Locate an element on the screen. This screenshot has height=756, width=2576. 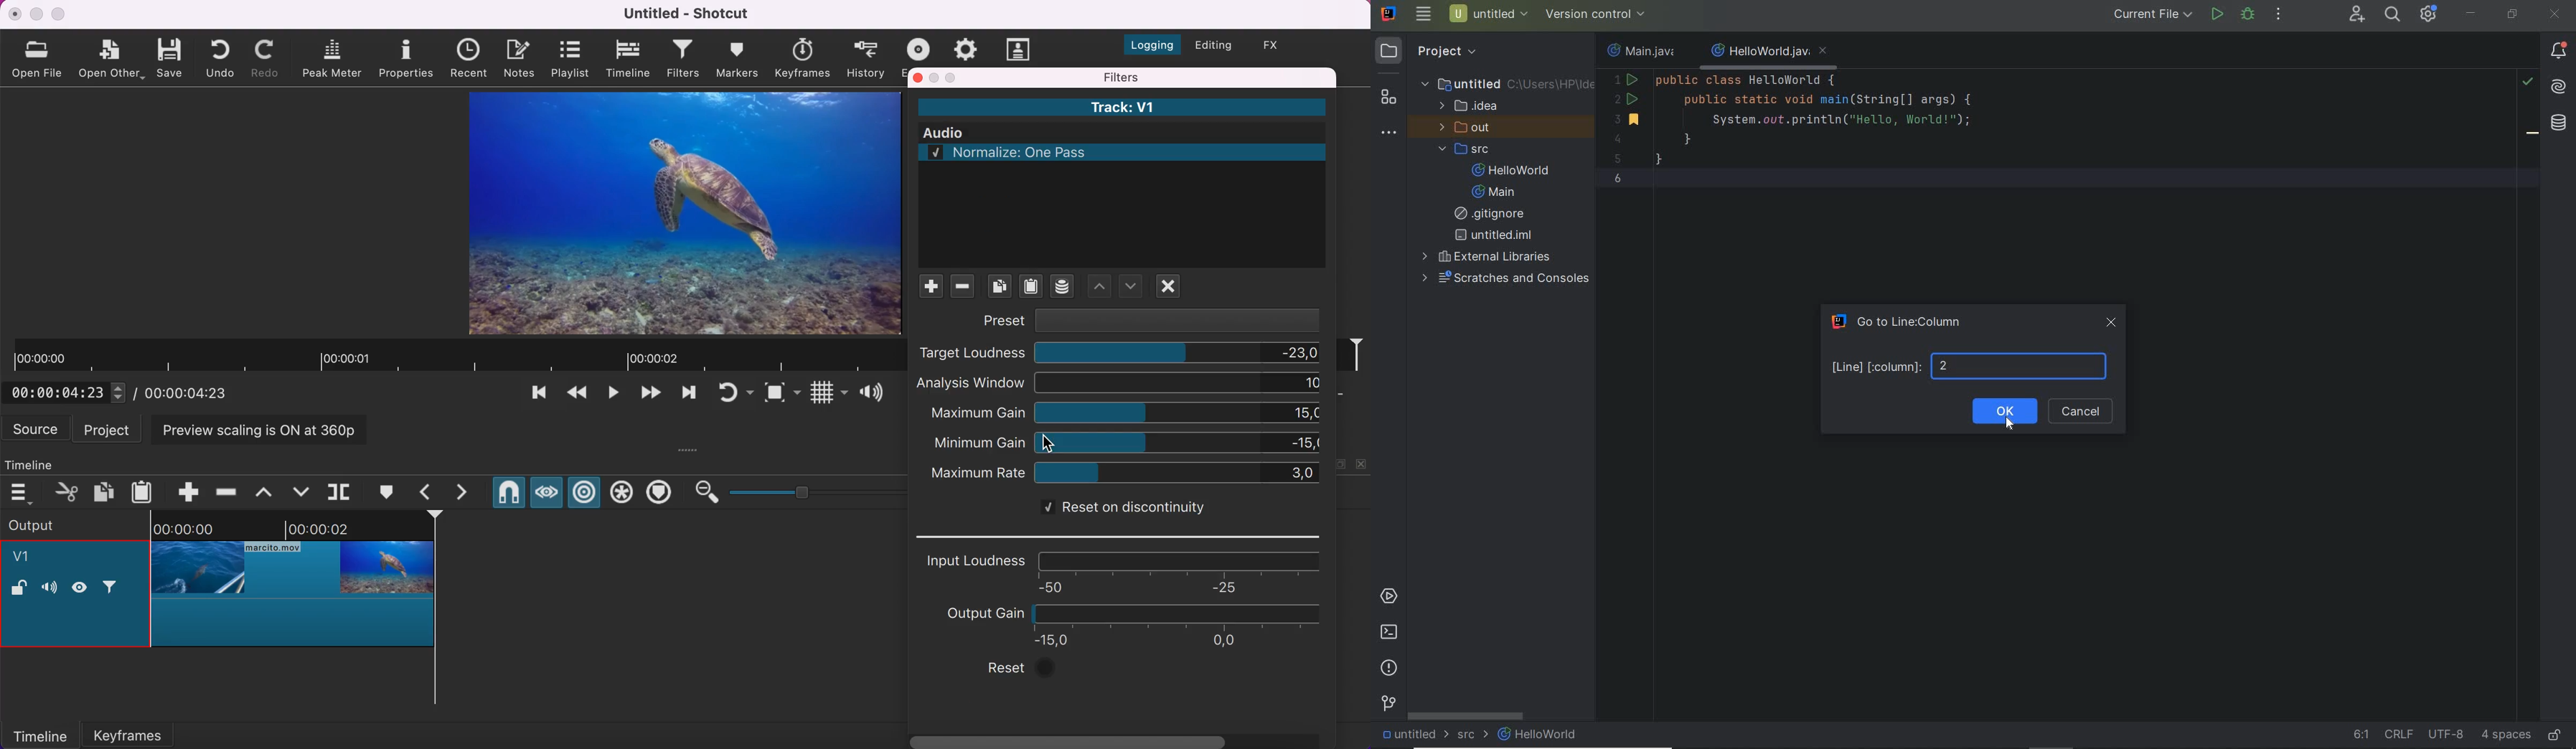
paste is located at coordinates (145, 490).